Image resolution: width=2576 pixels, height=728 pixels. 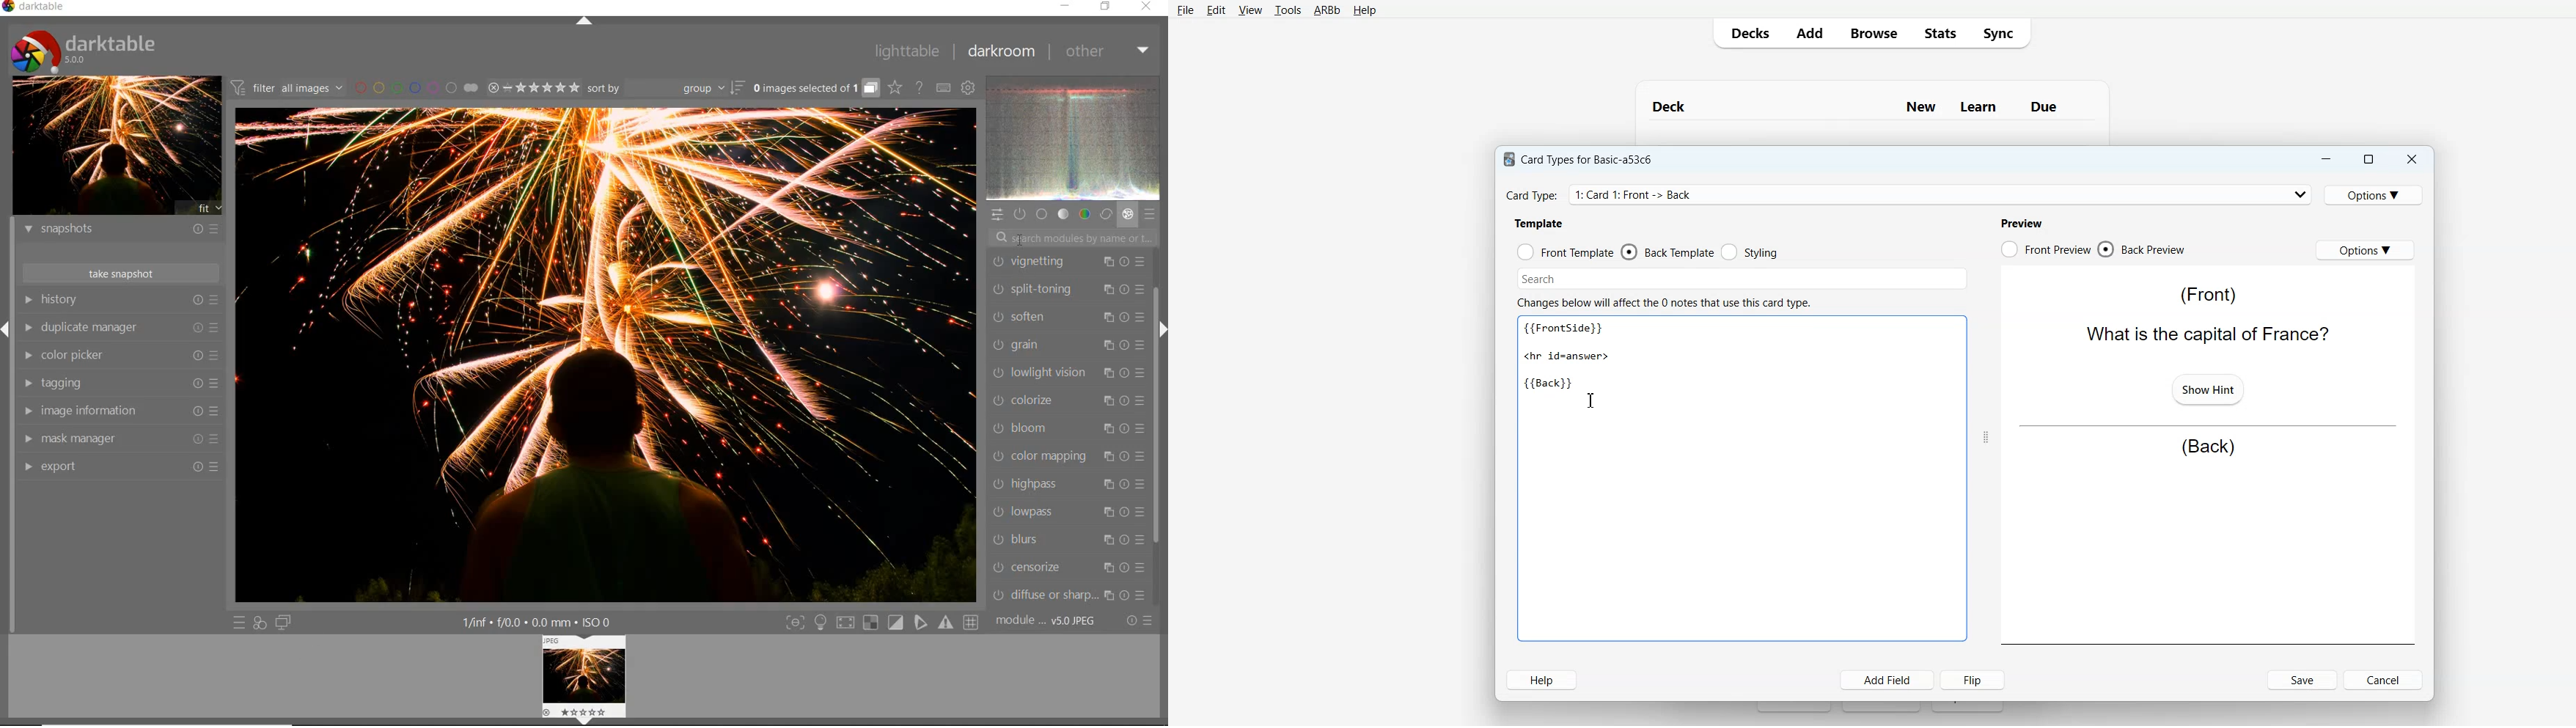 I want to click on range ratings for selected images, so click(x=533, y=88).